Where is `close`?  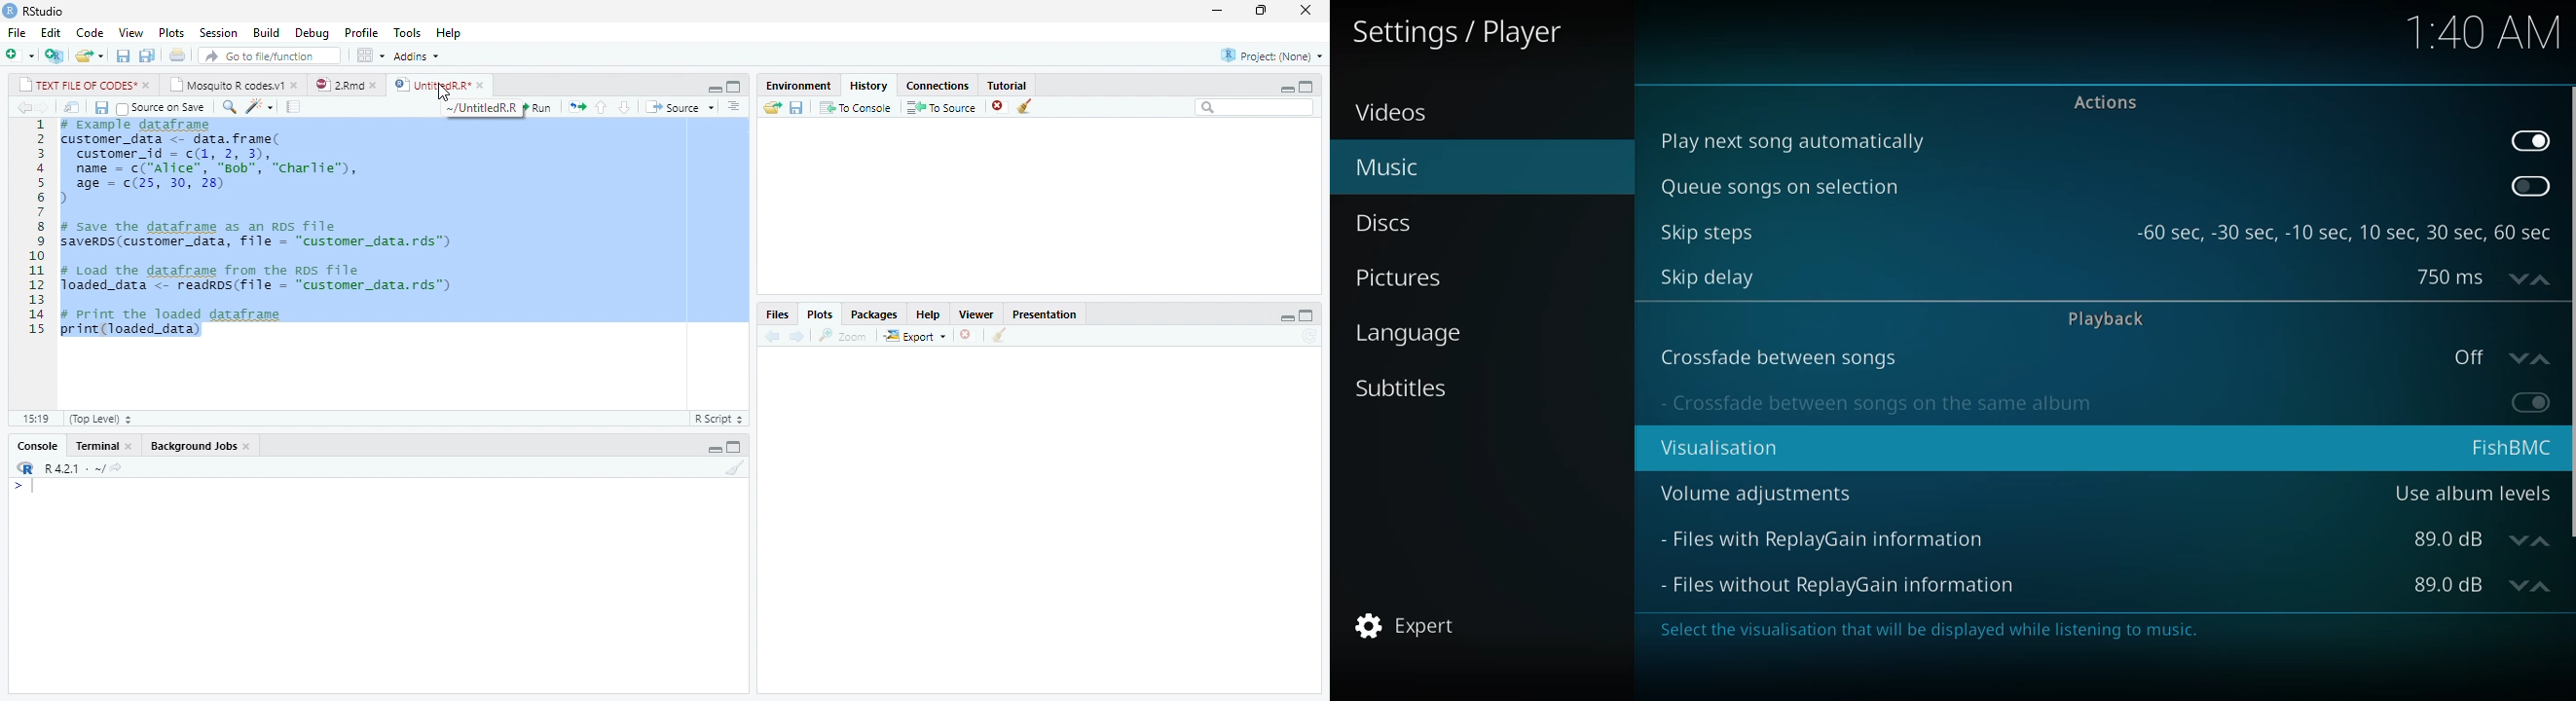 close is located at coordinates (969, 335).